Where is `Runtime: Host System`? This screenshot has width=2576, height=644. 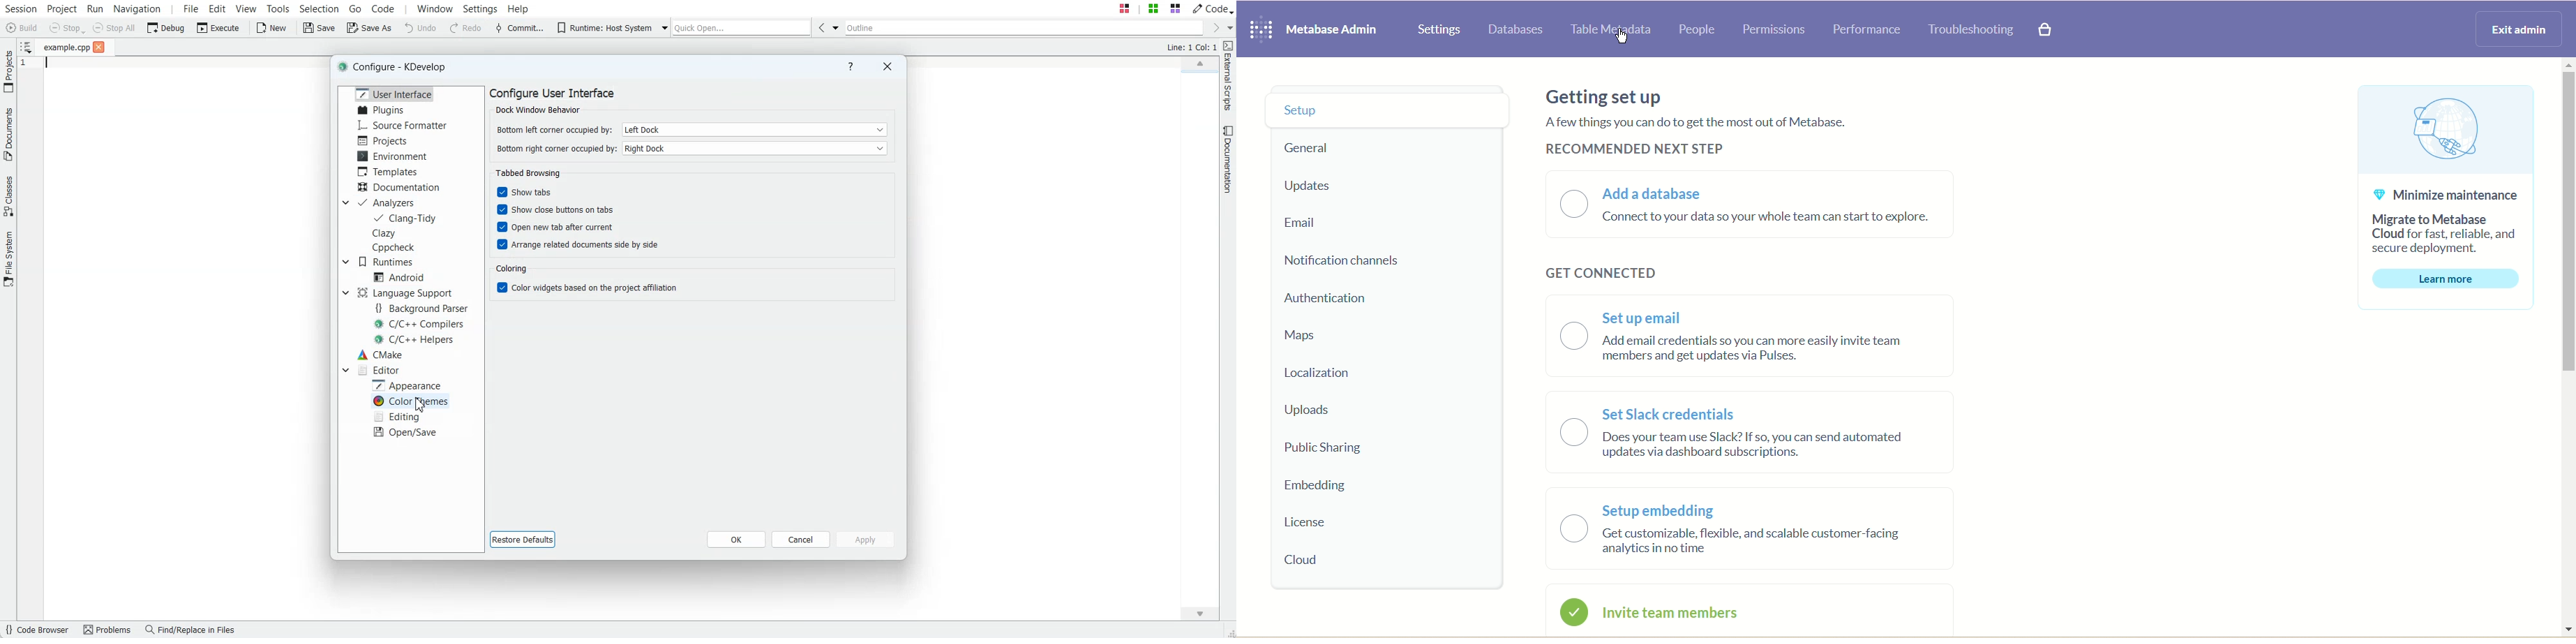 Runtime: Host System is located at coordinates (601, 28).